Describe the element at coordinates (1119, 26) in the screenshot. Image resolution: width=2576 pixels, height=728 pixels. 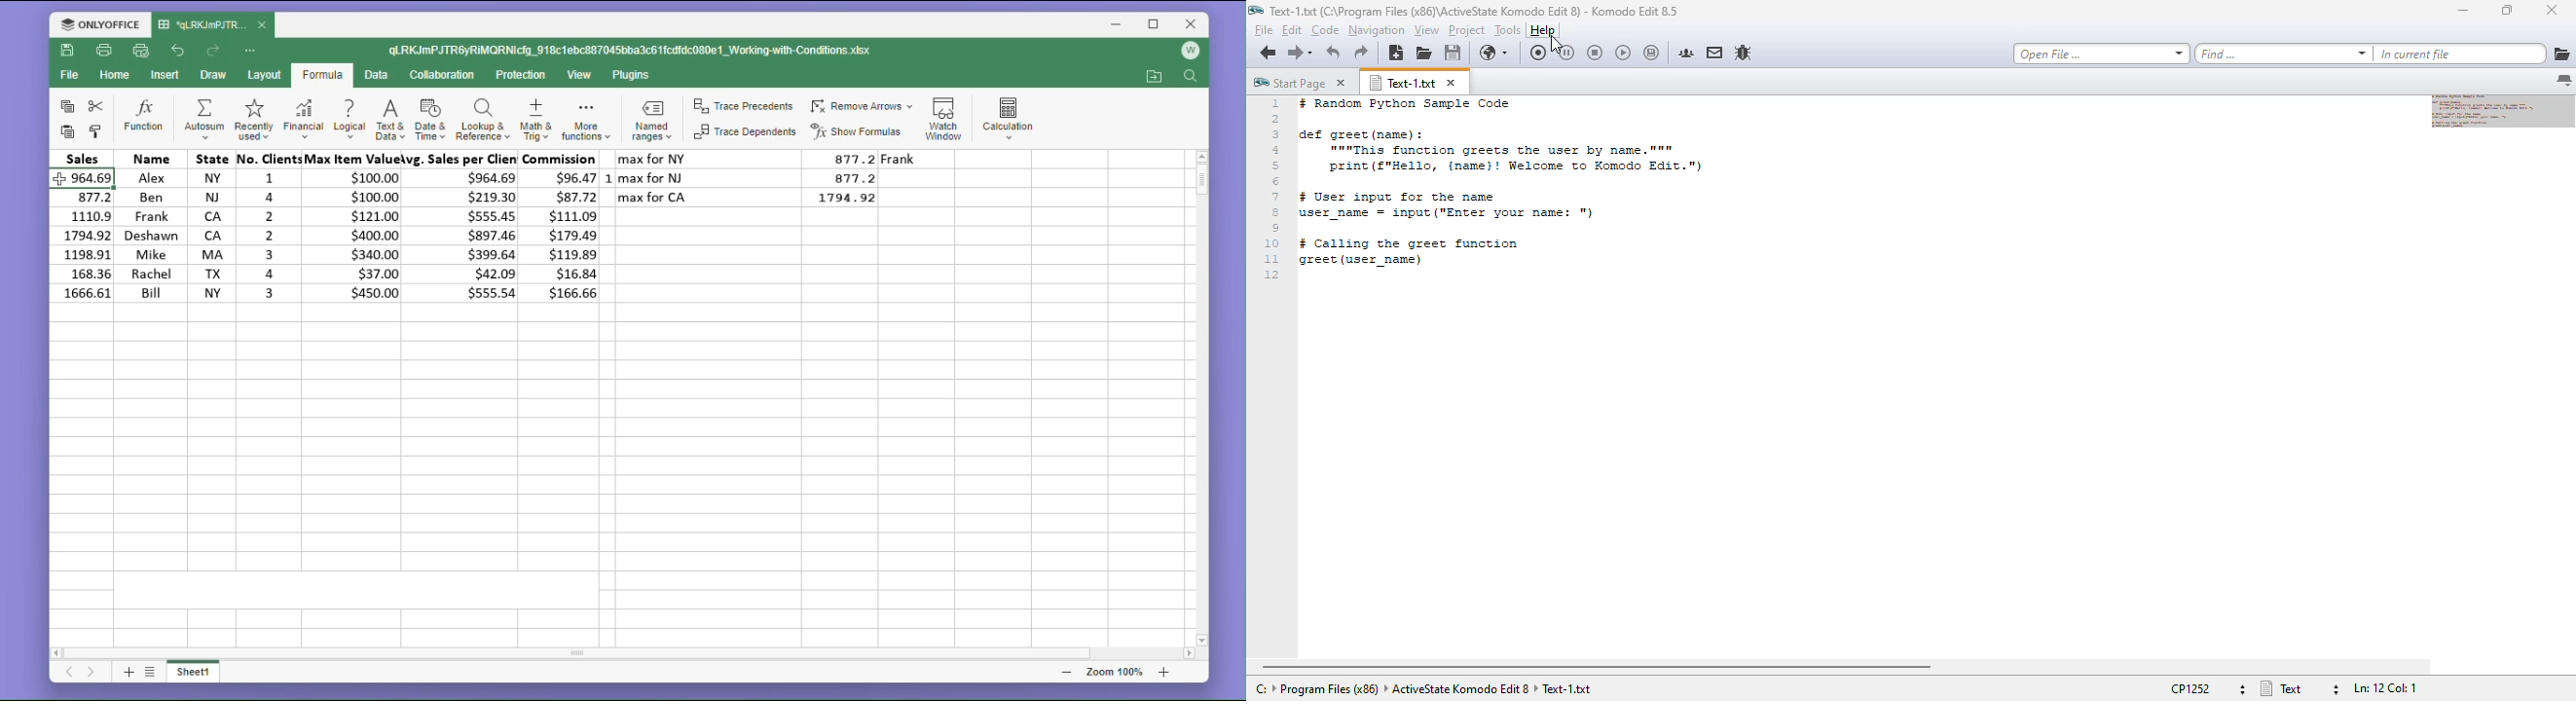
I see `minimize` at that location.